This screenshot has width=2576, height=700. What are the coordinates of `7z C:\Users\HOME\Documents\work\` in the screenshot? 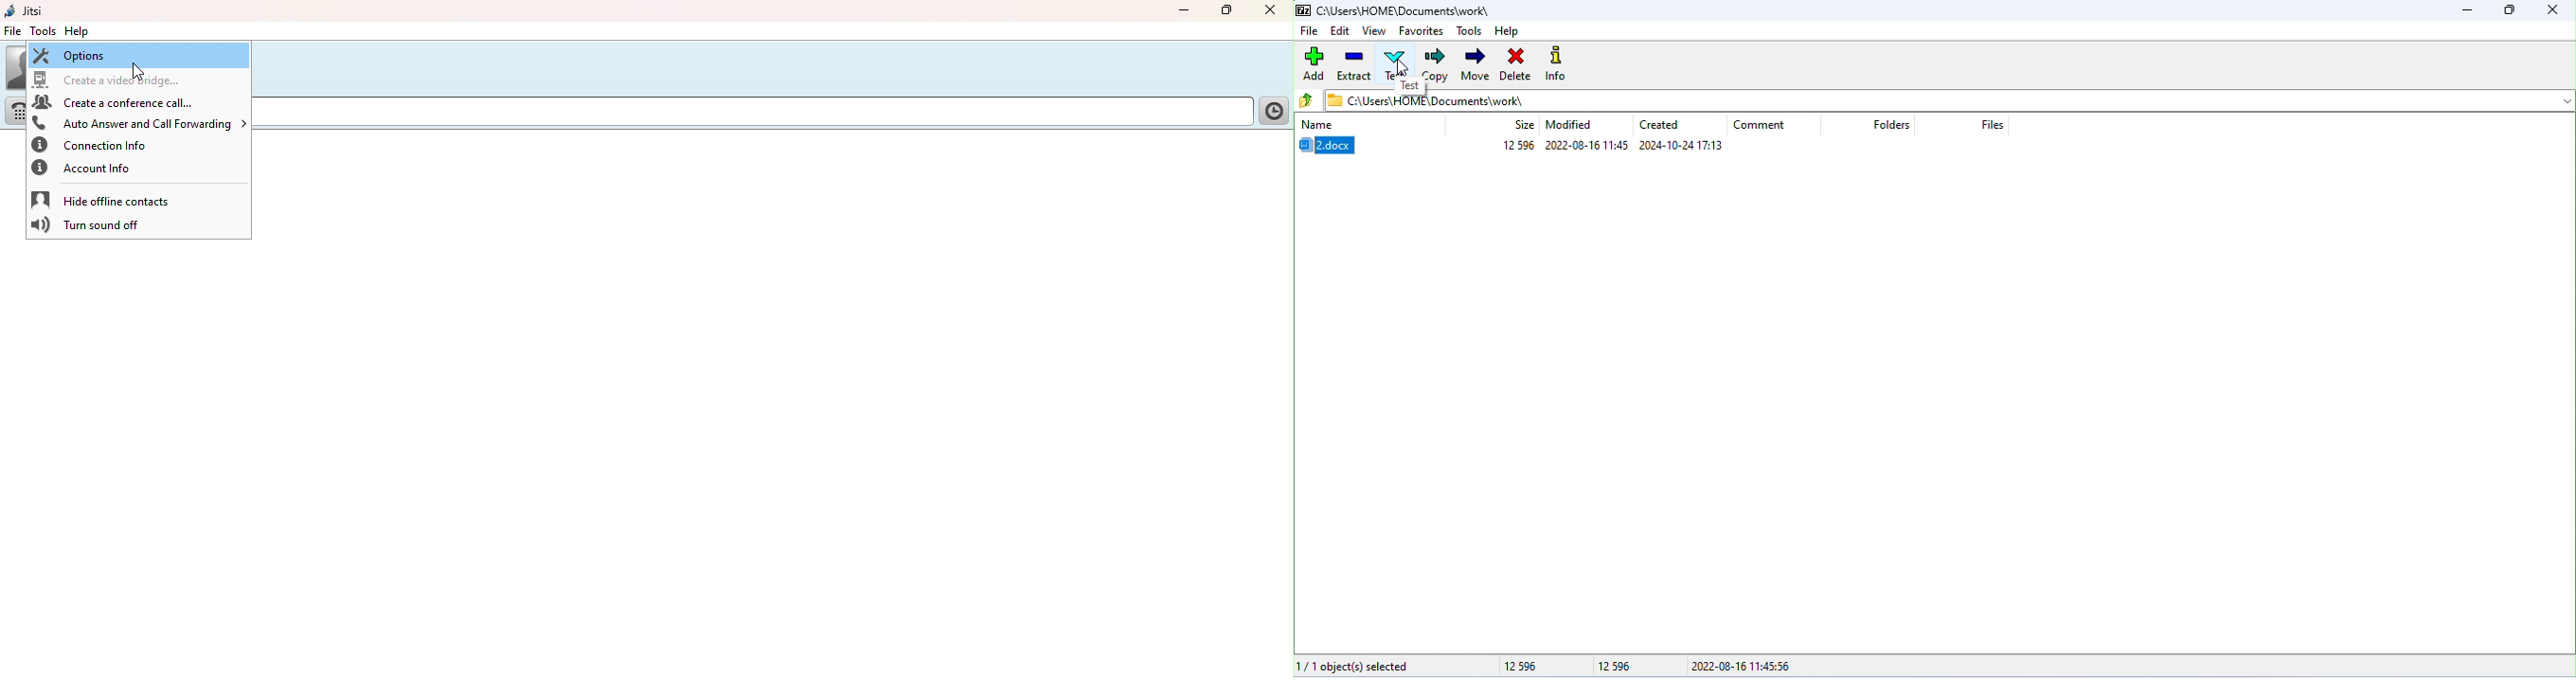 It's located at (1393, 9).